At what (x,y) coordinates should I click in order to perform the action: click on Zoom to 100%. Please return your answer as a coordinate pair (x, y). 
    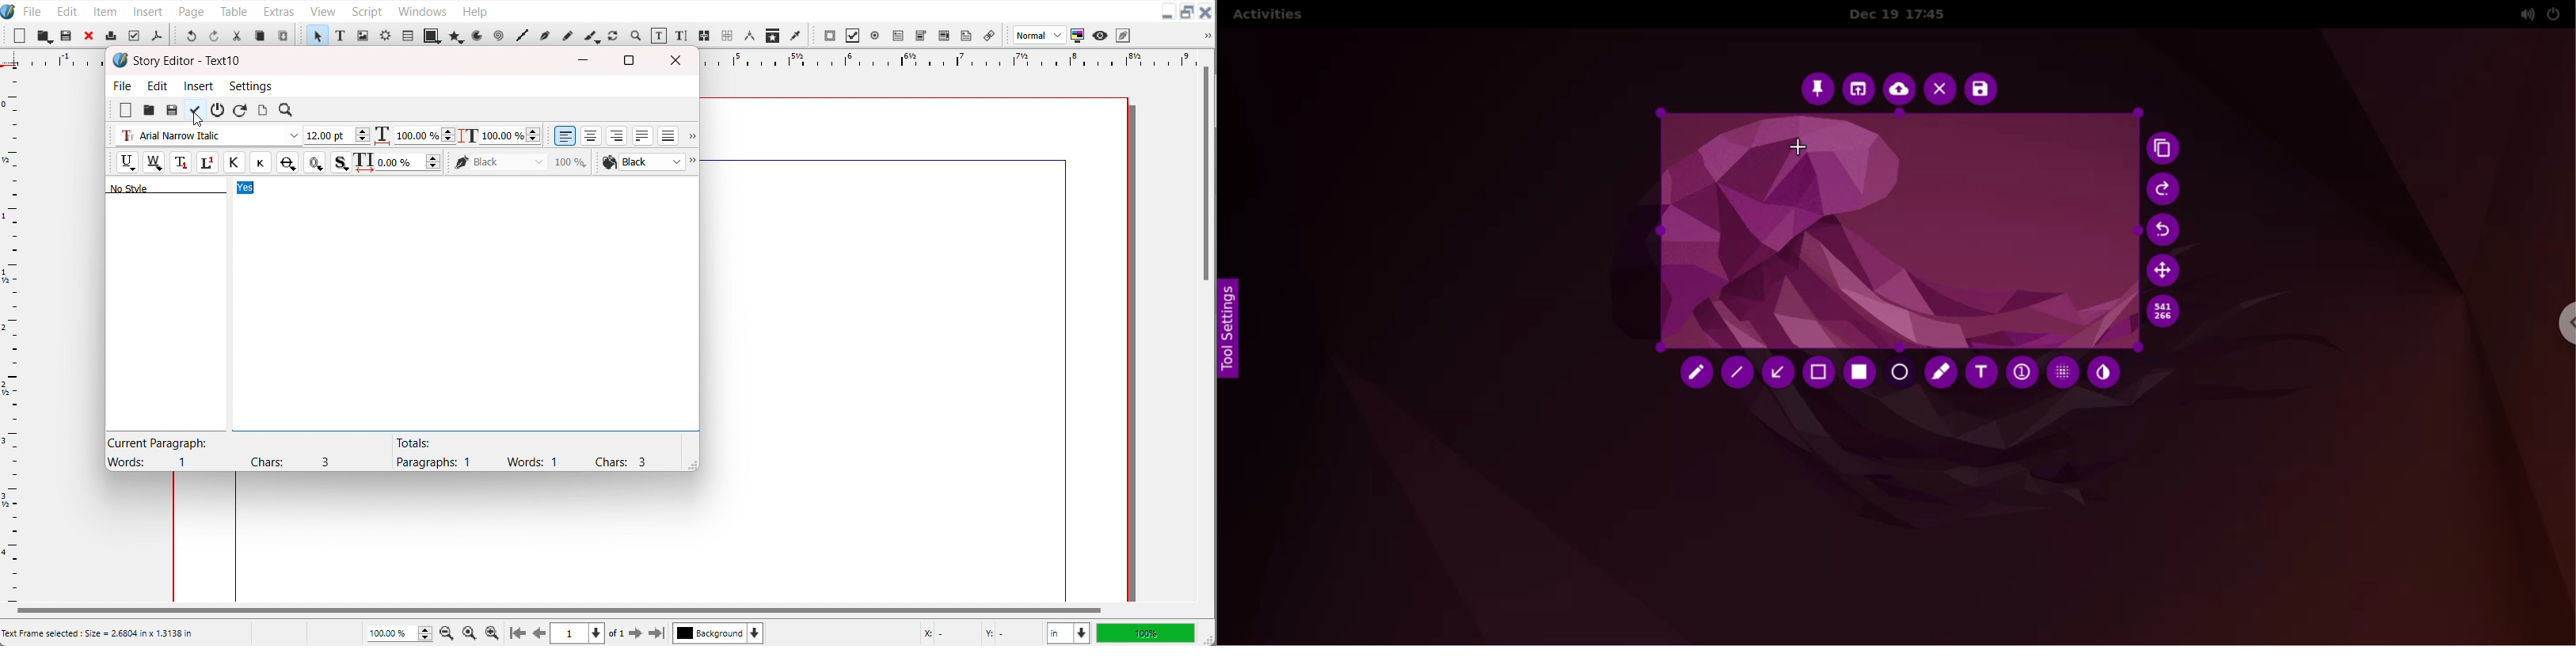
    Looking at the image, I should click on (470, 632).